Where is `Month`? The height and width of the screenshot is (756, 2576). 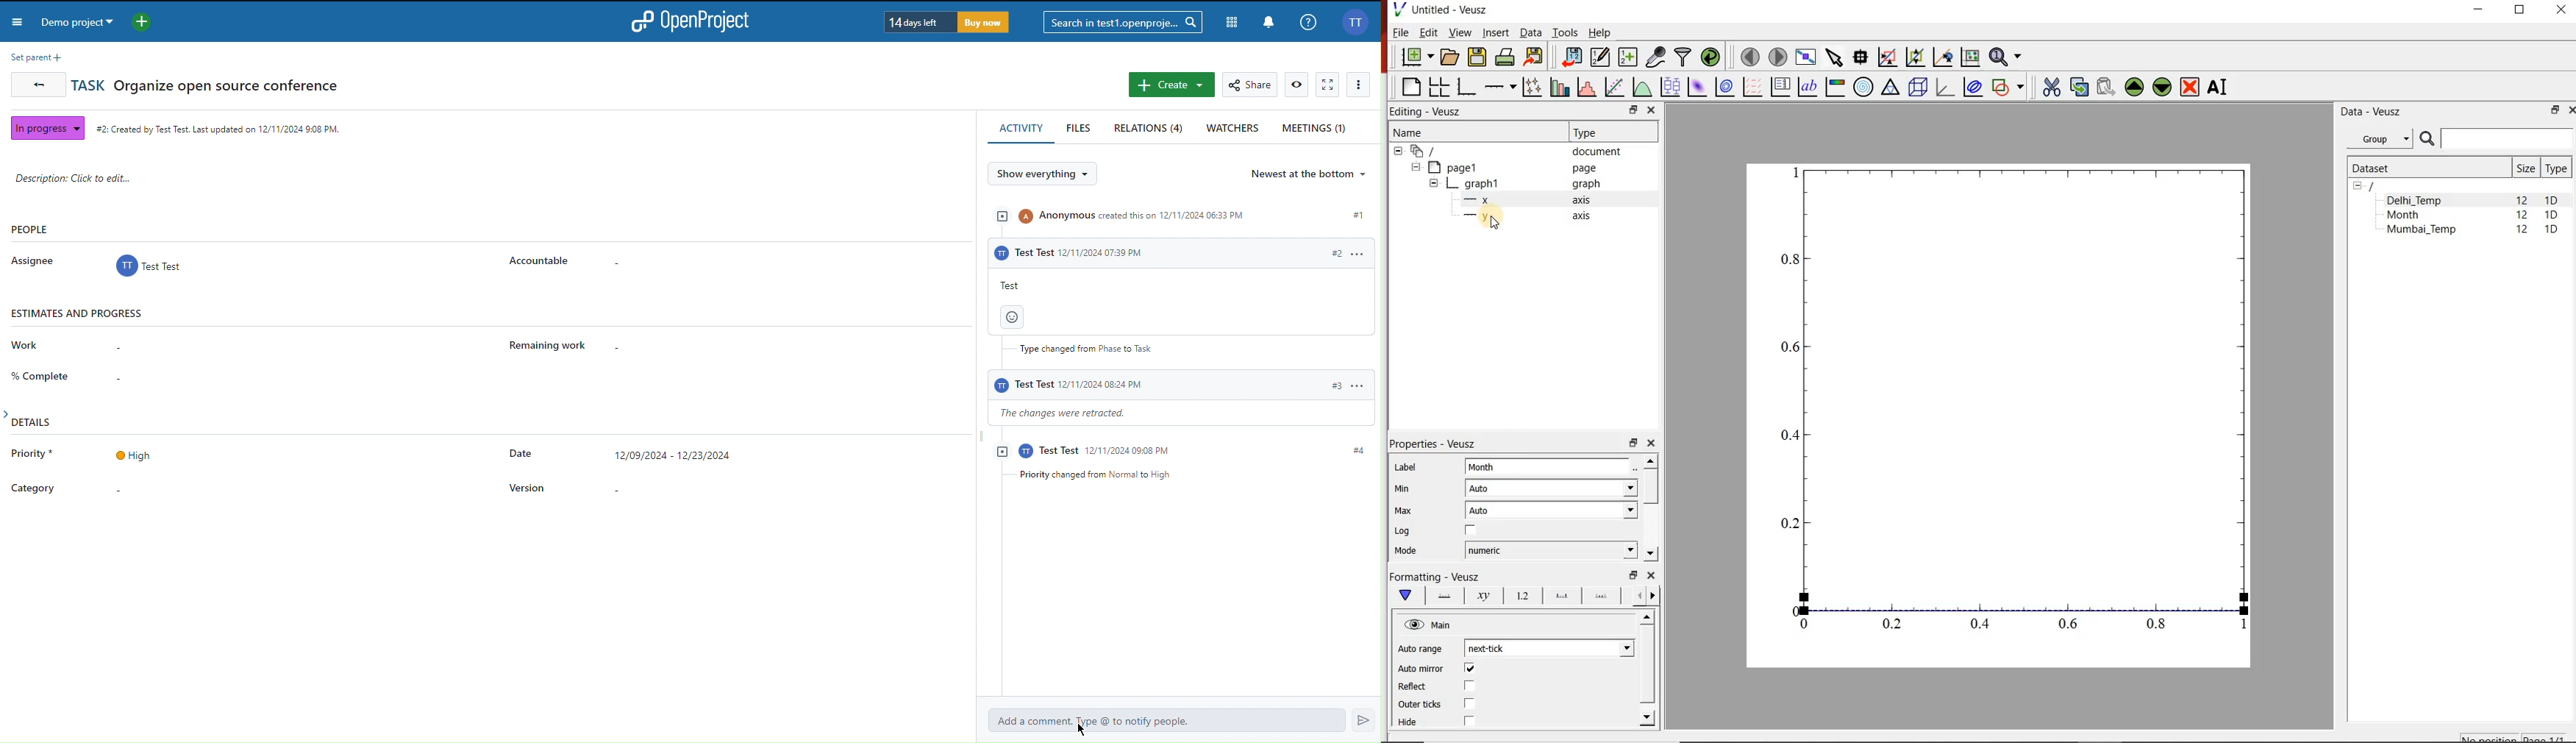 Month is located at coordinates (1552, 468).